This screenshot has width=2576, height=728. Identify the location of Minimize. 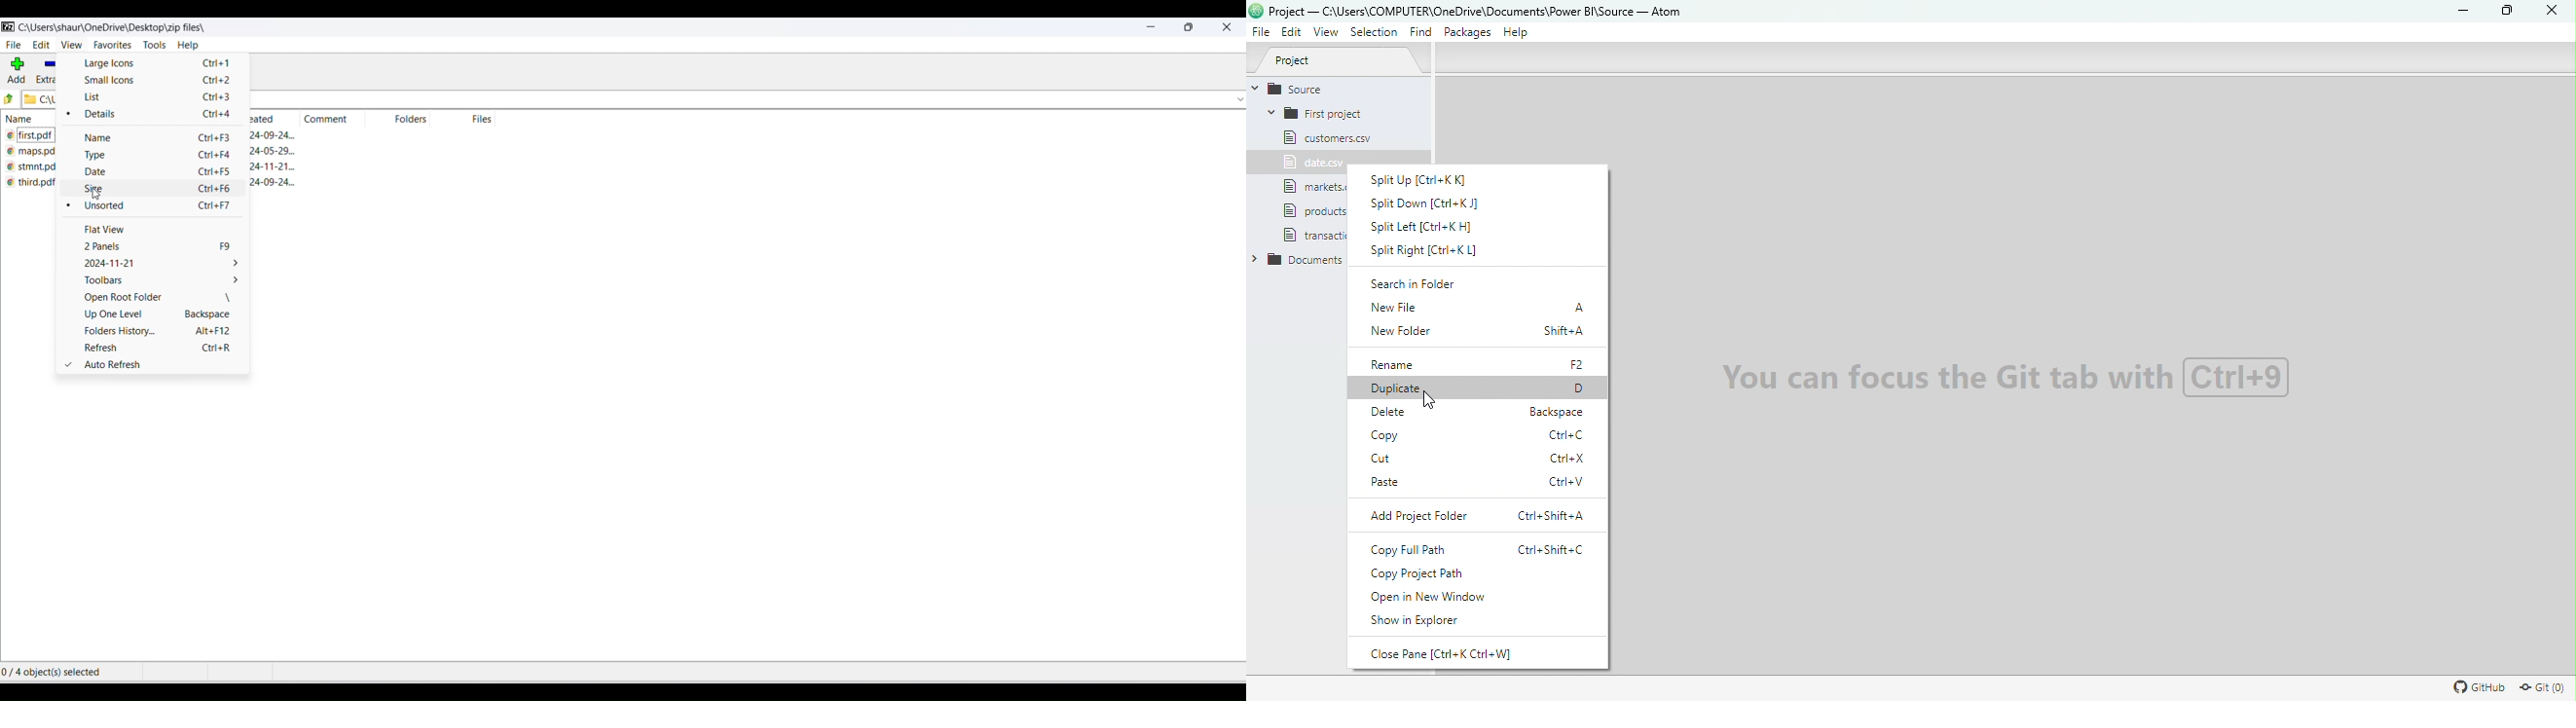
(2460, 12).